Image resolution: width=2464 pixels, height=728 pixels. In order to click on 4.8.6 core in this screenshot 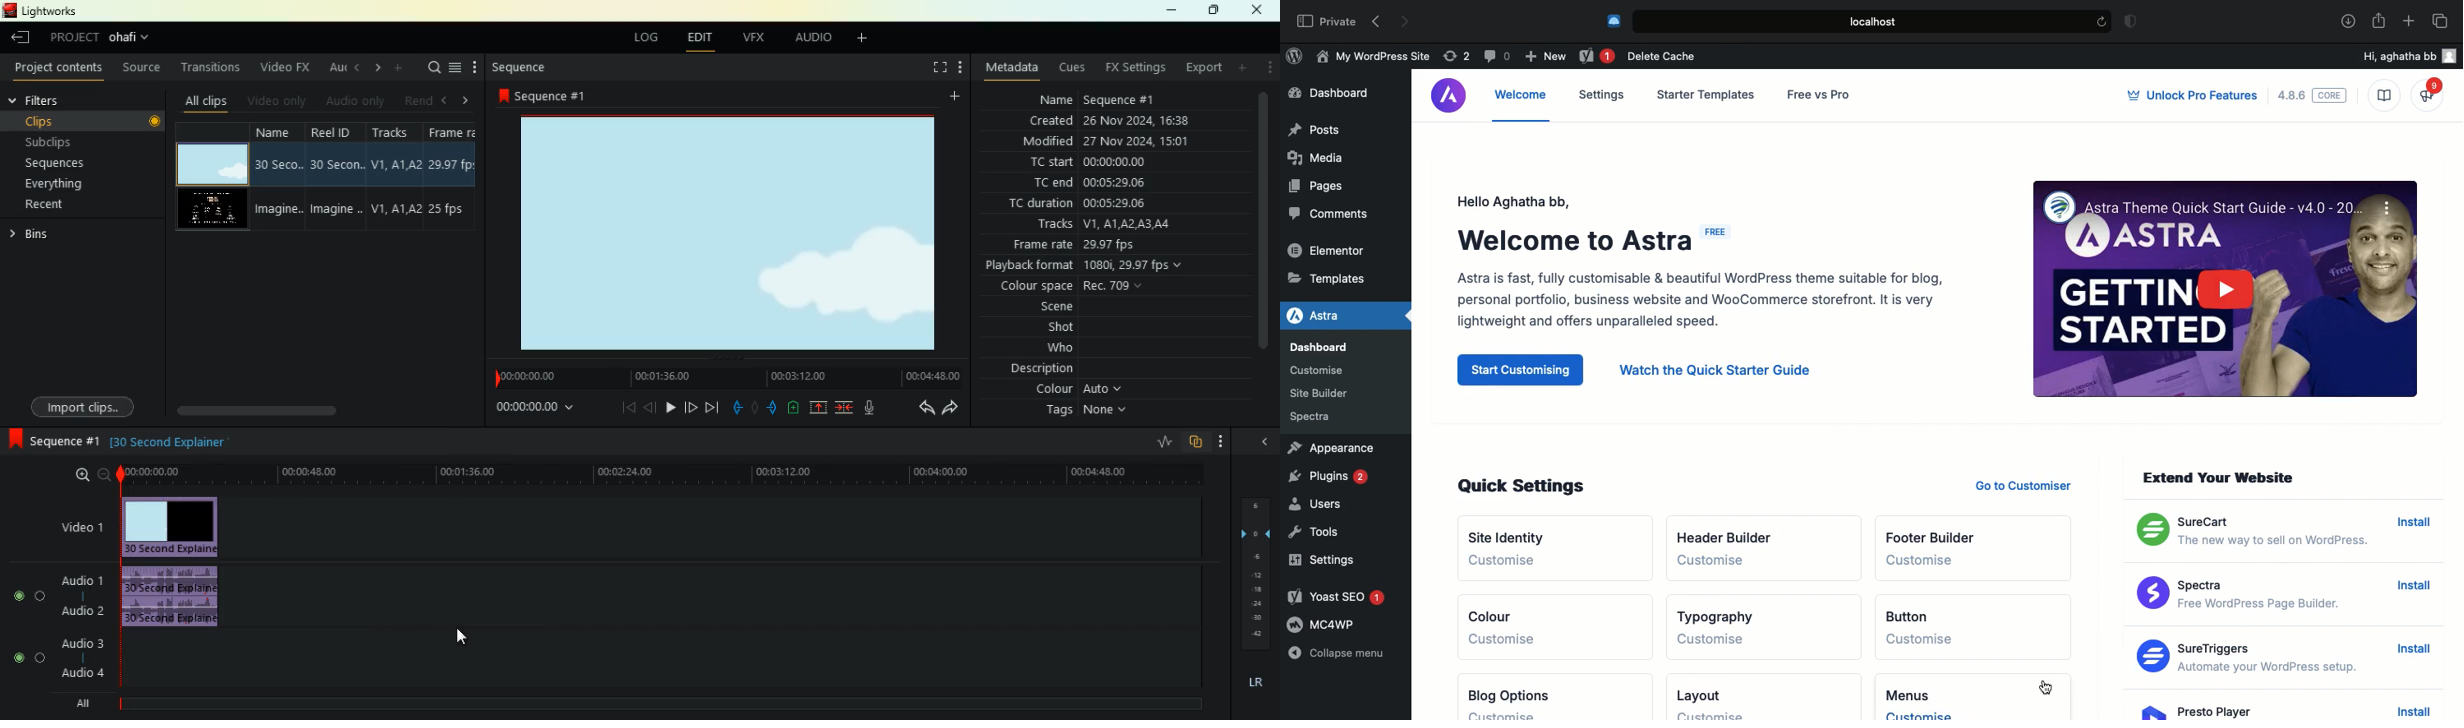, I will do `click(2313, 94)`.